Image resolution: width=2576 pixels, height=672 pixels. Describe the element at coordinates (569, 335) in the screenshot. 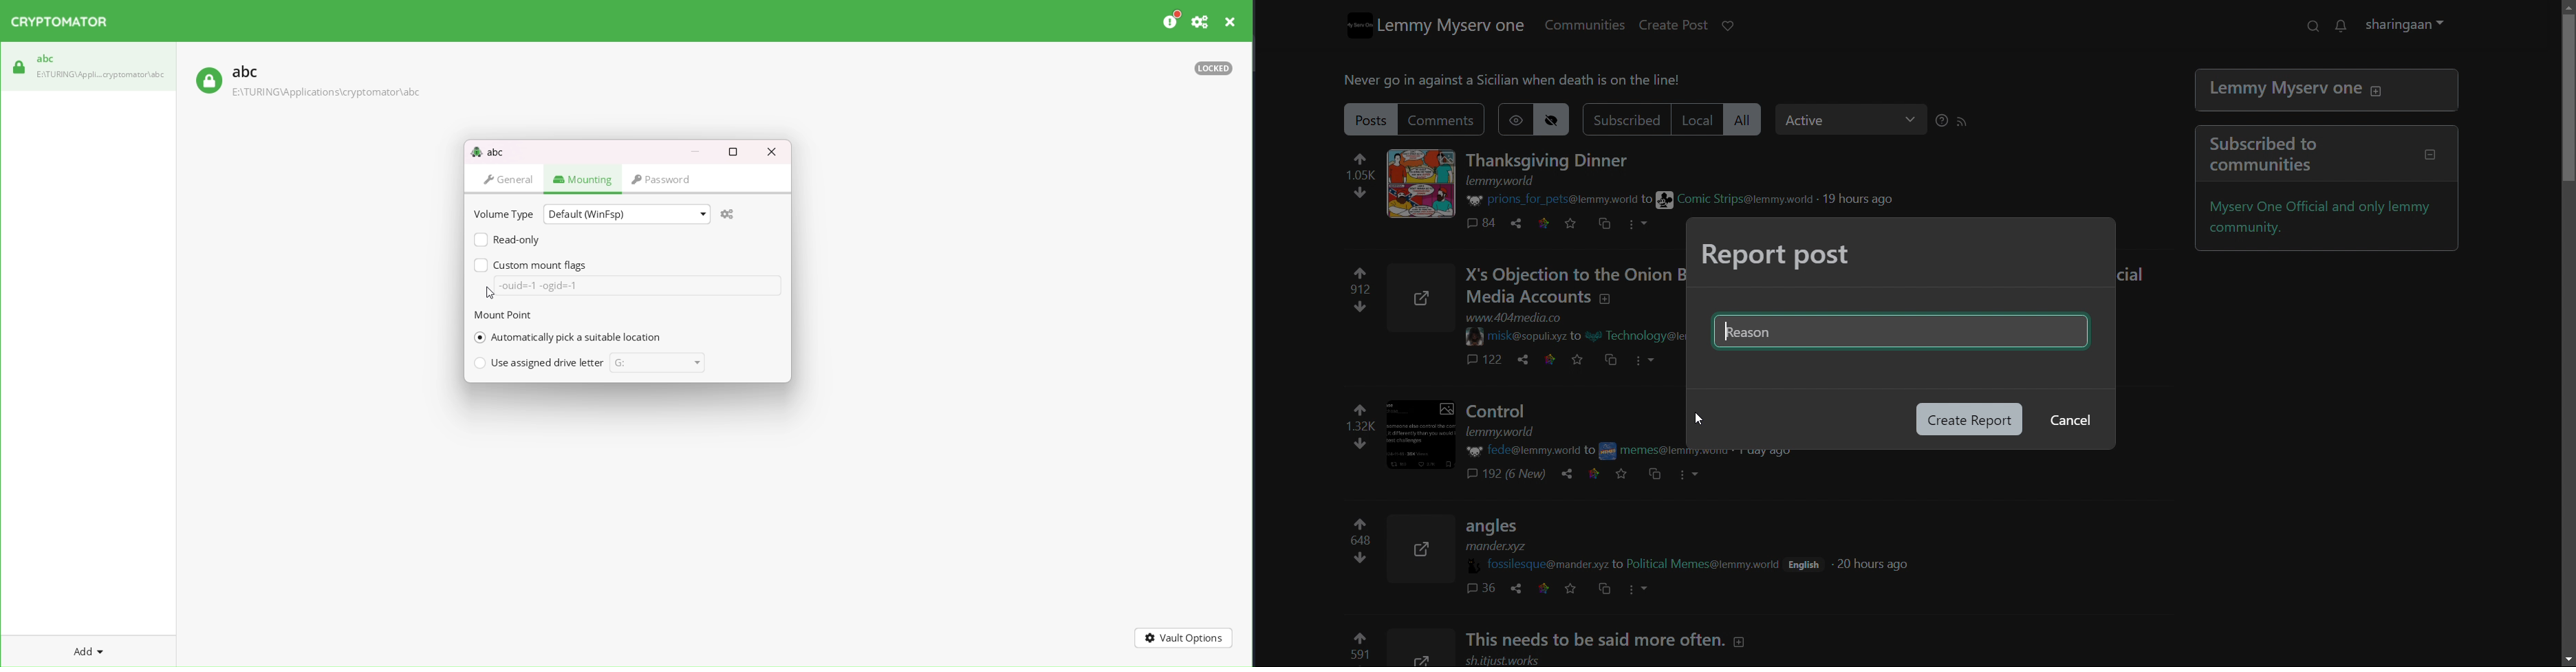

I see `selected automatic pick` at that location.